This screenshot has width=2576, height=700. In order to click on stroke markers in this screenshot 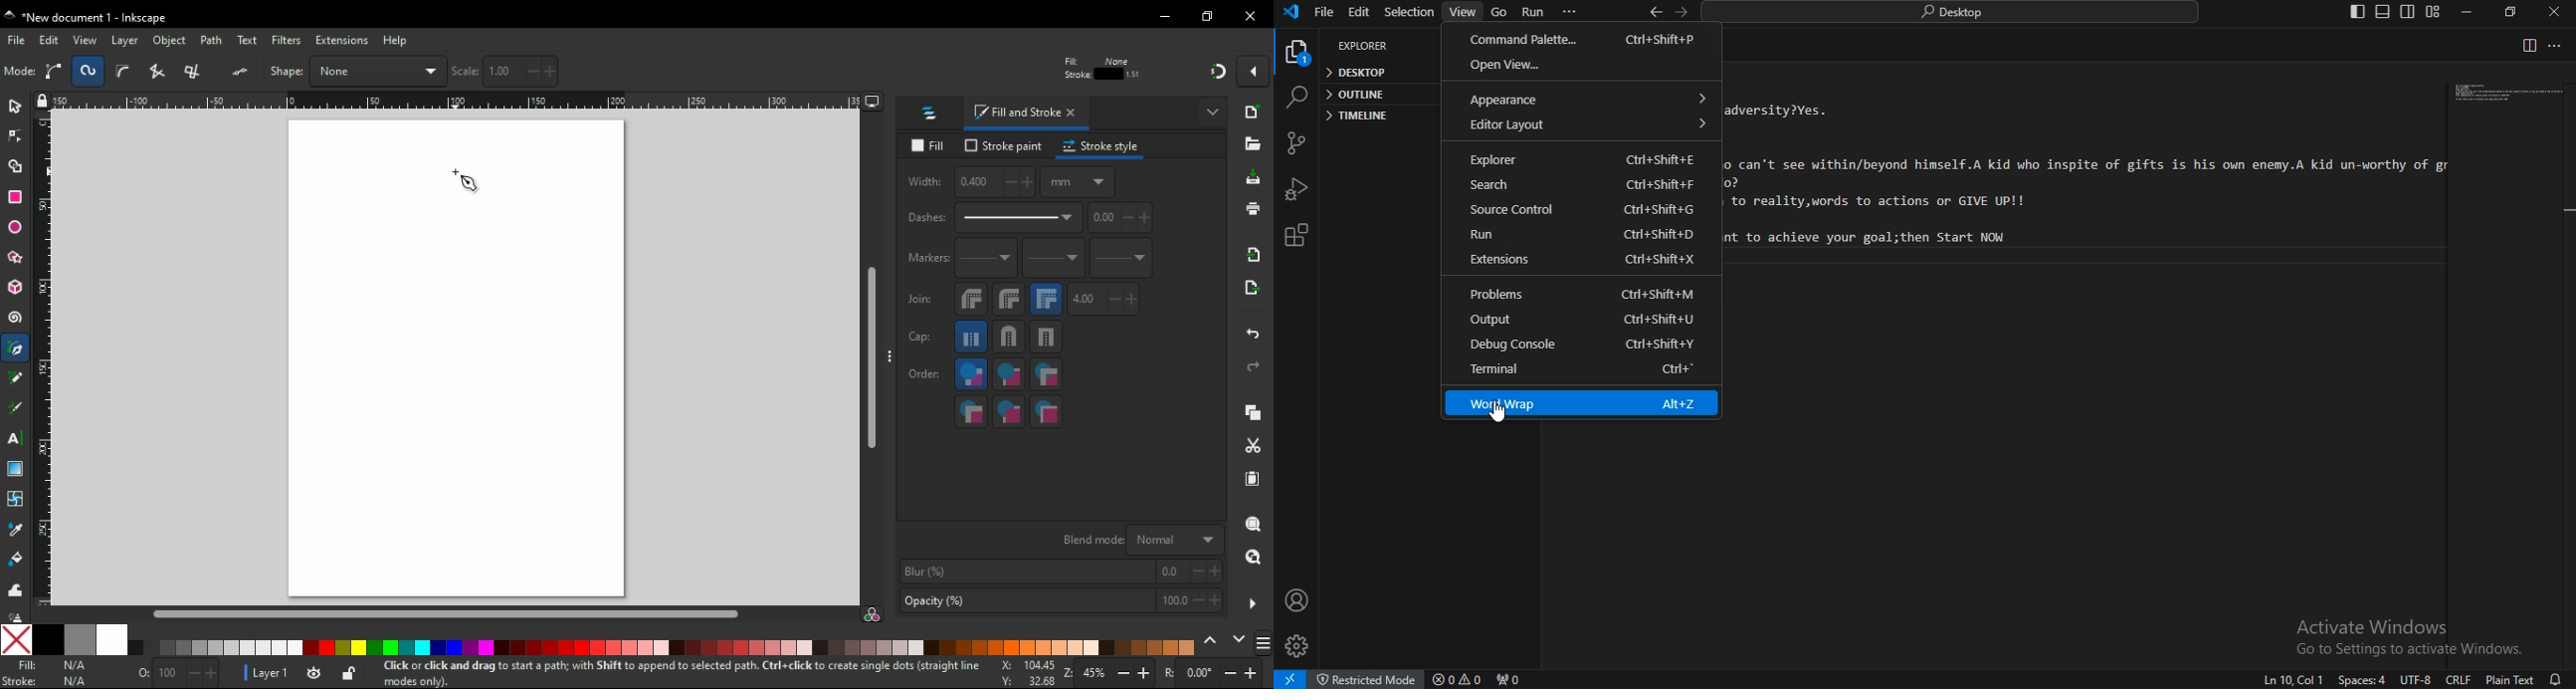, I will do `click(1009, 411)`.